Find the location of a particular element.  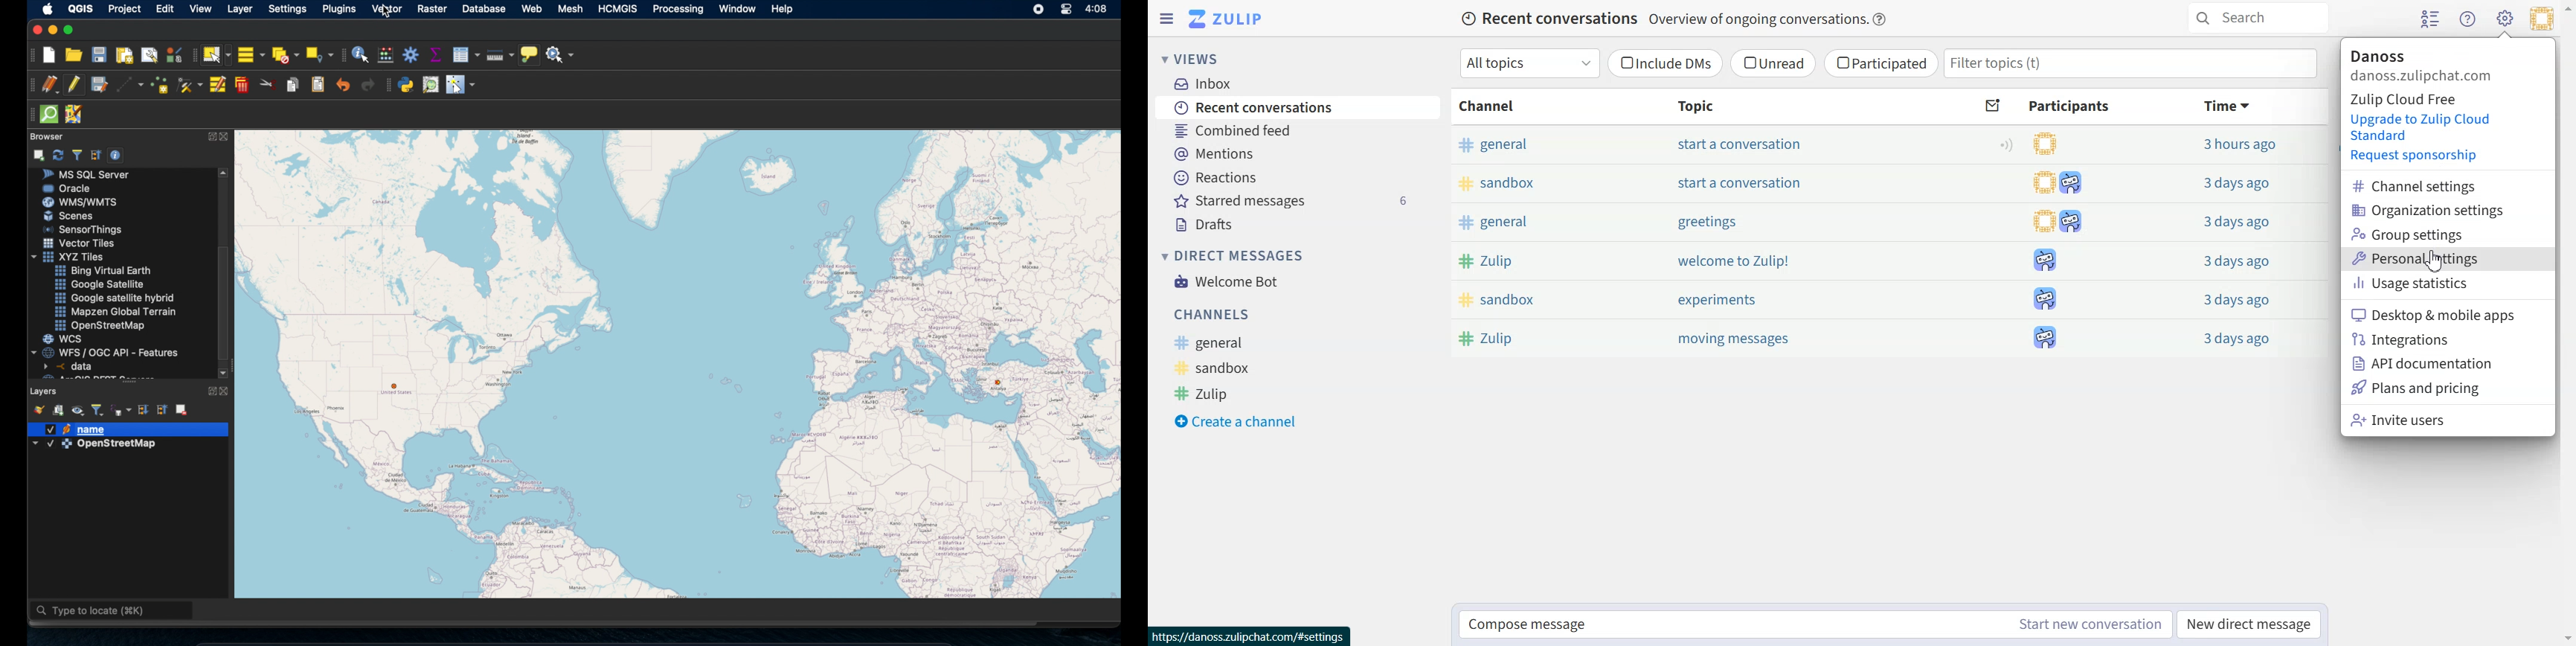

participants is located at coordinates (2047, 260).